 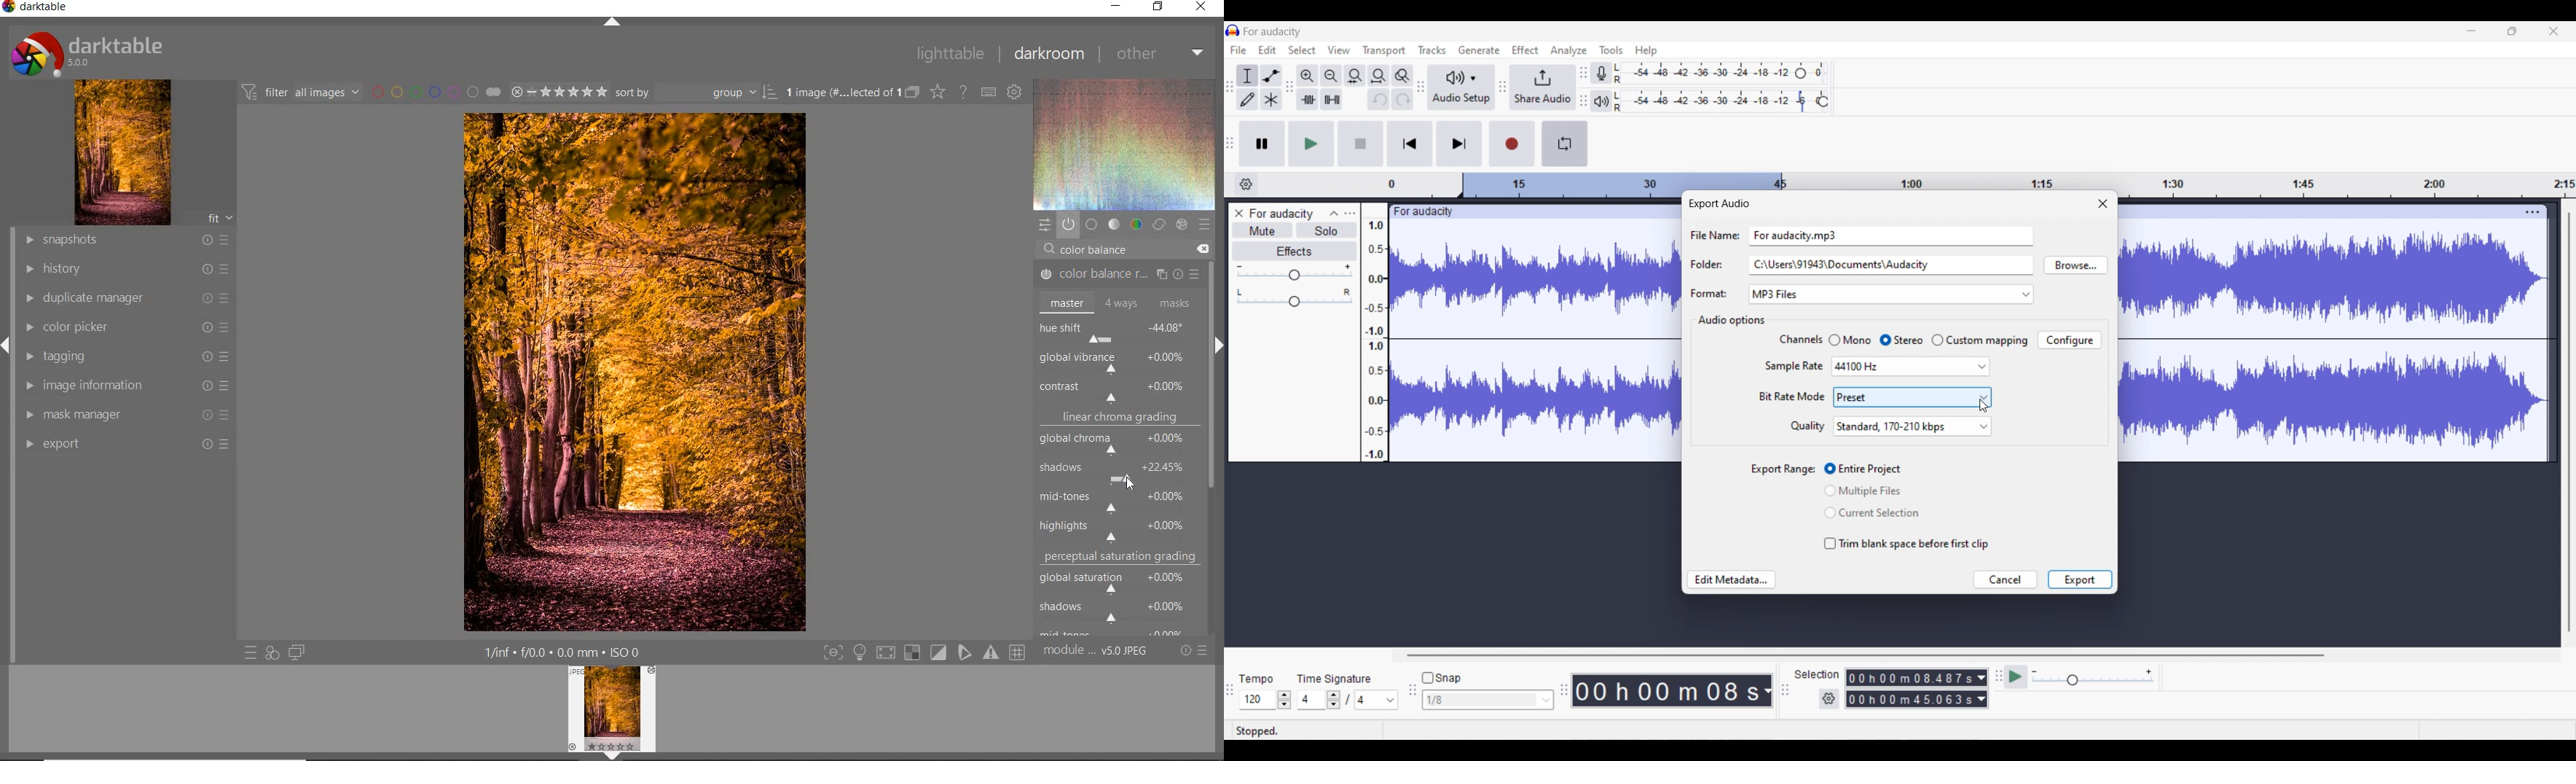 I want to click on Enable looping, so click(x=1564, y=144).